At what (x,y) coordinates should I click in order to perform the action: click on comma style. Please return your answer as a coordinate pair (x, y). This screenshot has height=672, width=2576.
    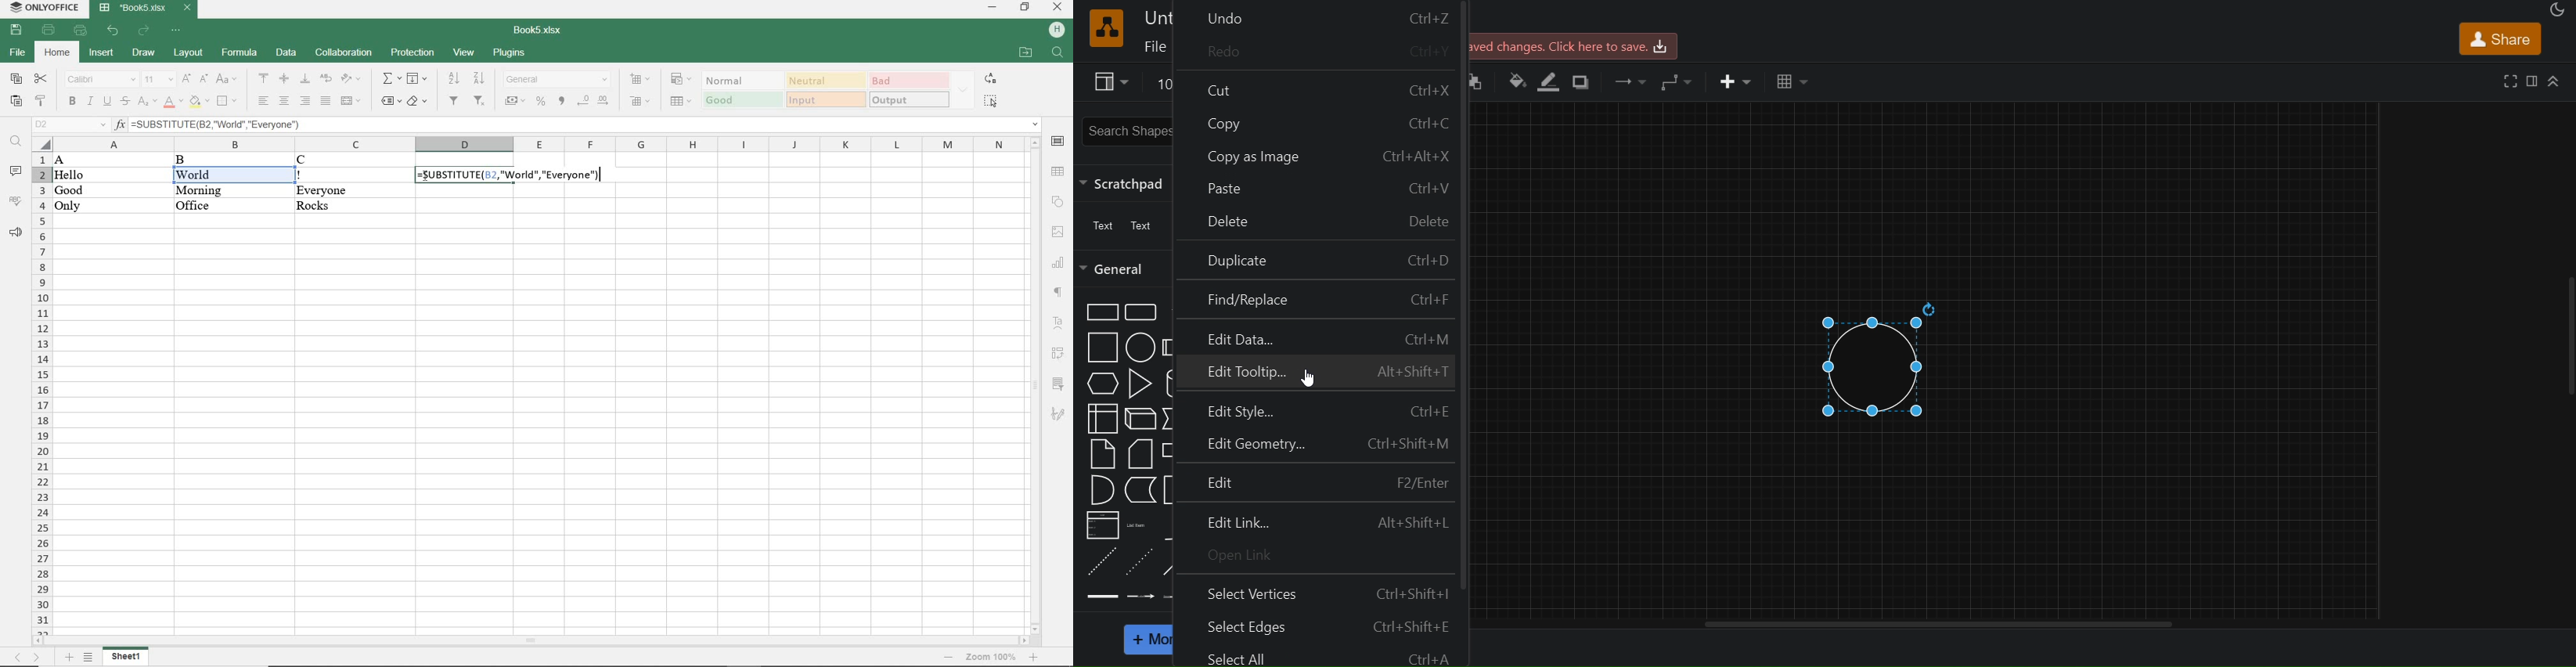
    Looking at the image, I should click on (561, 102).